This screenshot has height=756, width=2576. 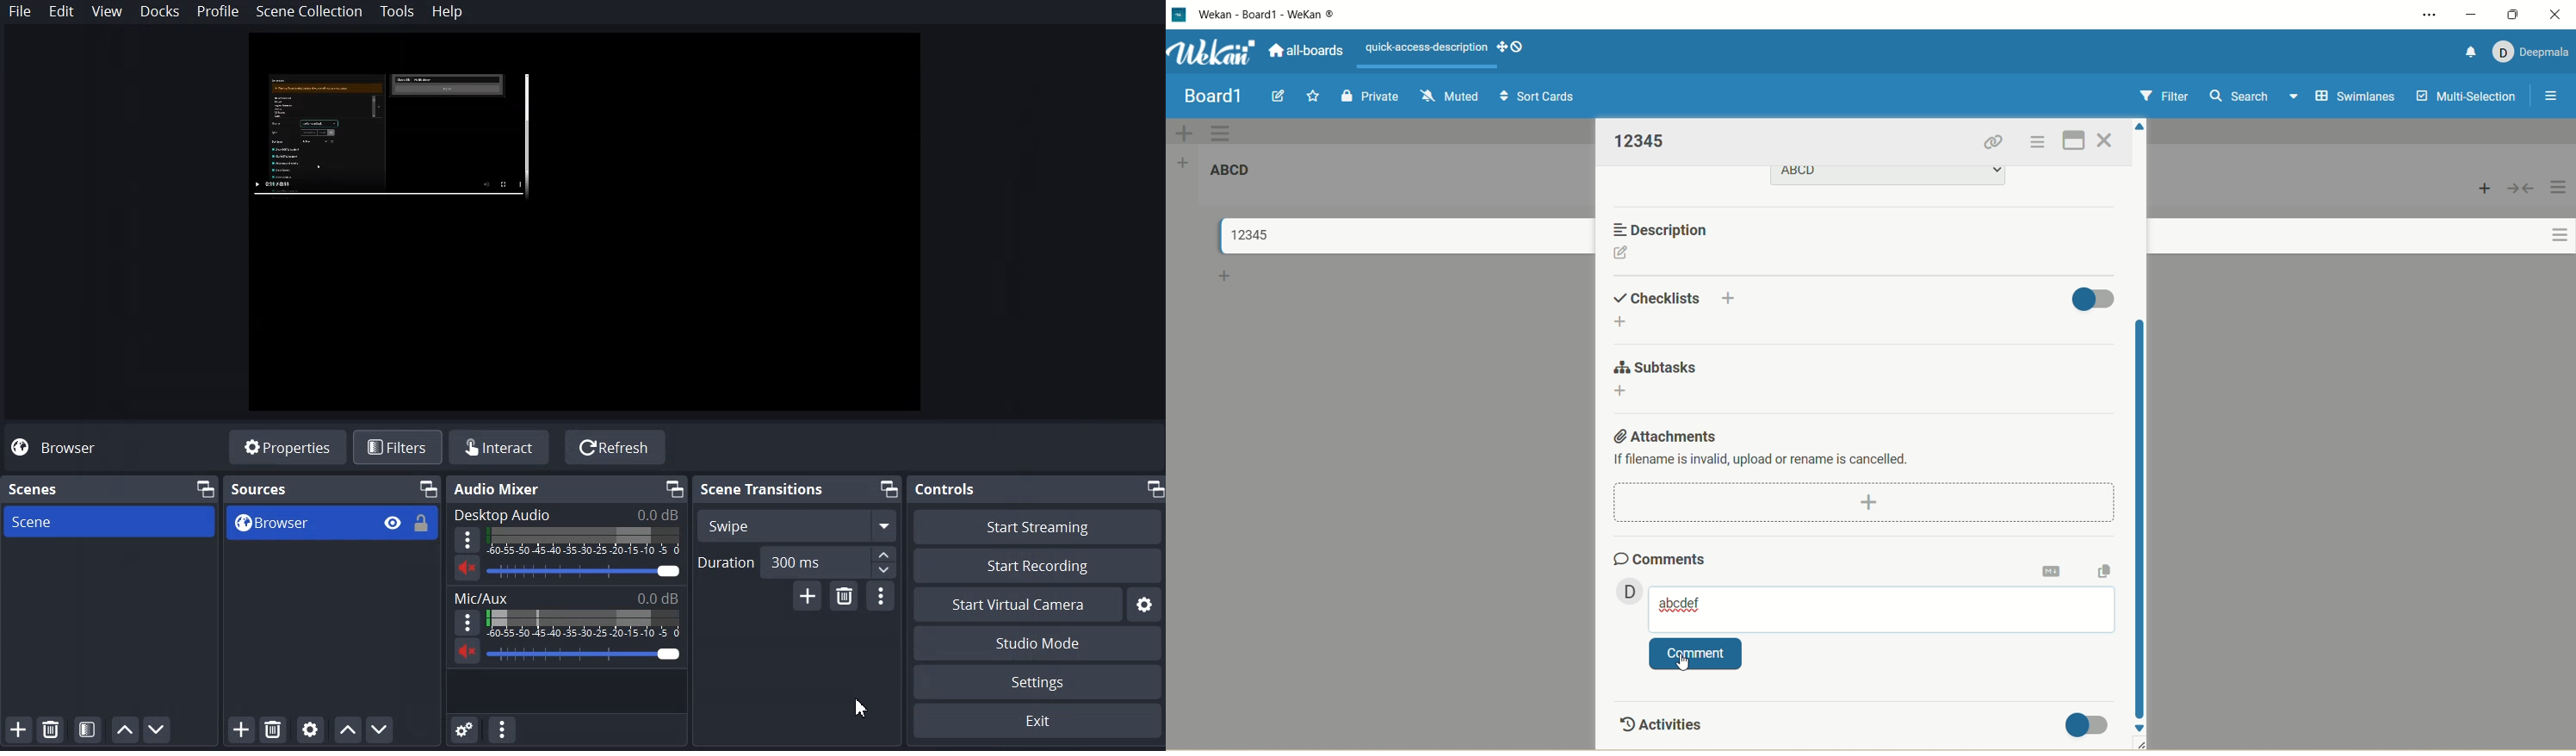 What do you see at coordinates (1038, 526) in the screenshot?
I see `Start Streaming` at bounding box center [1038, 526].